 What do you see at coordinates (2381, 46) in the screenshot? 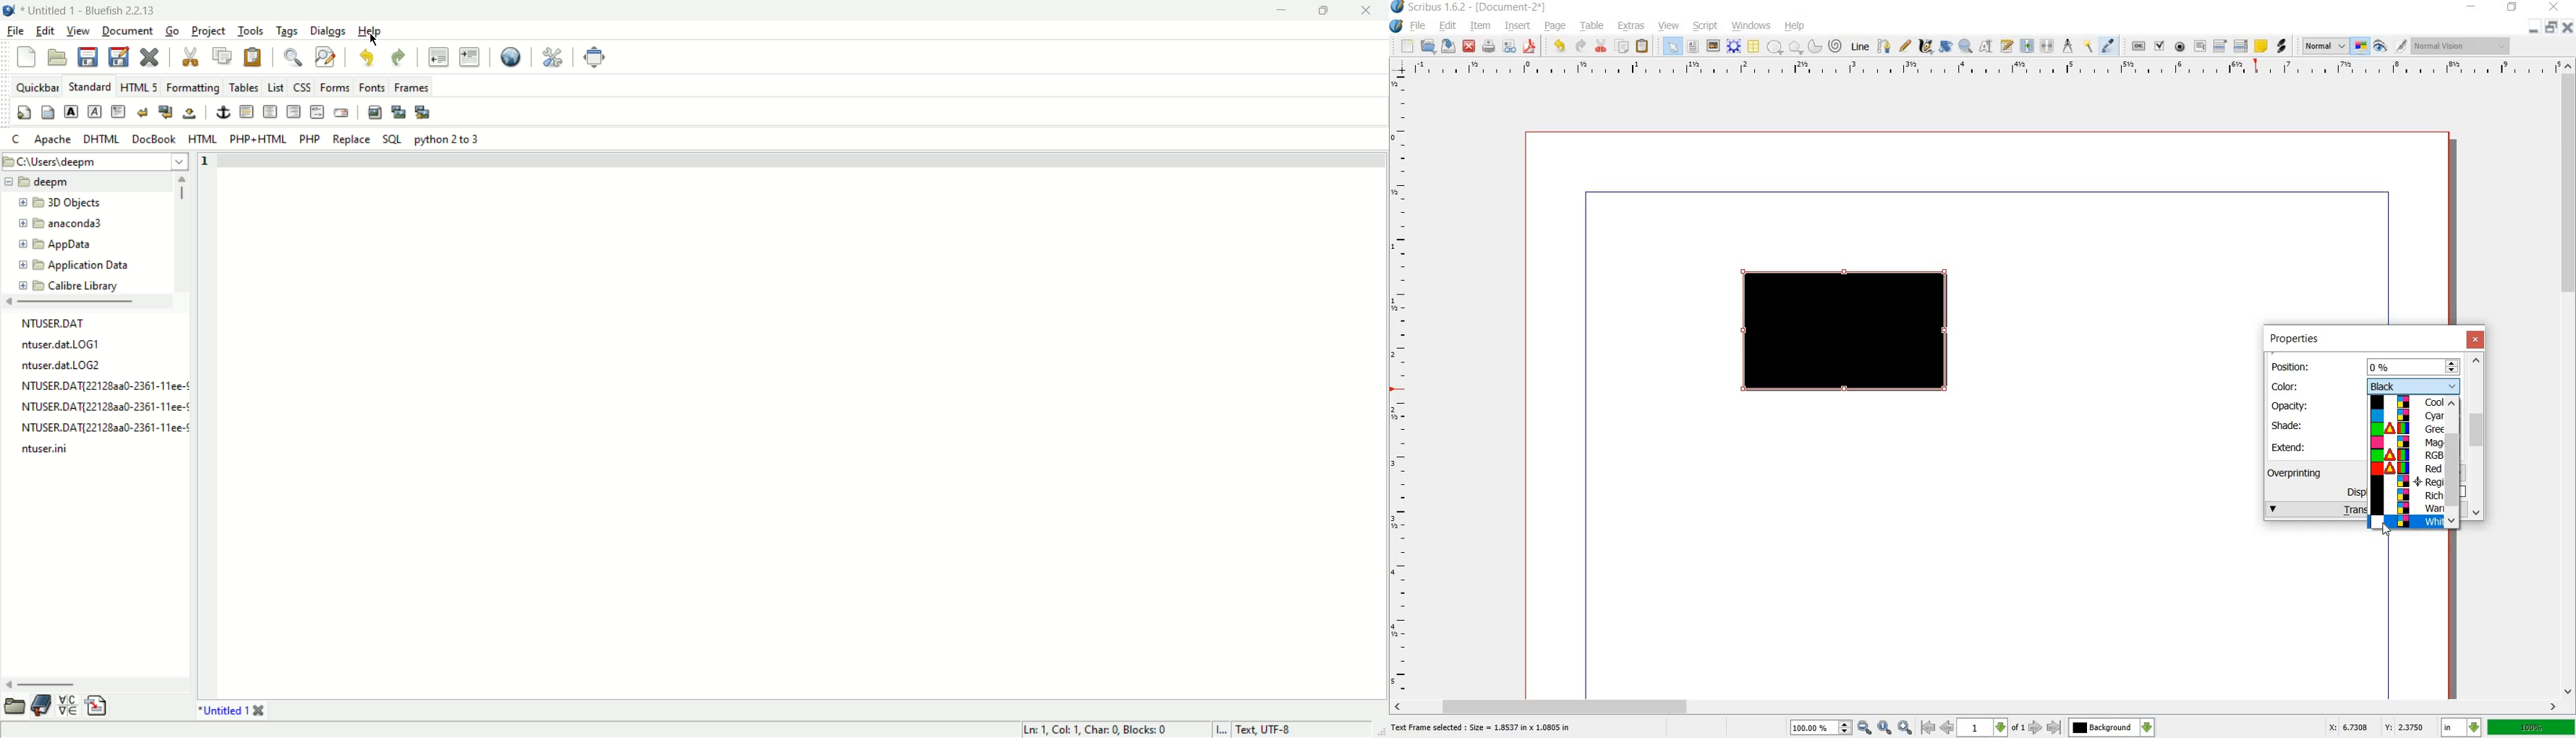
I see `preview mode` at bounding box center [2381, 46].